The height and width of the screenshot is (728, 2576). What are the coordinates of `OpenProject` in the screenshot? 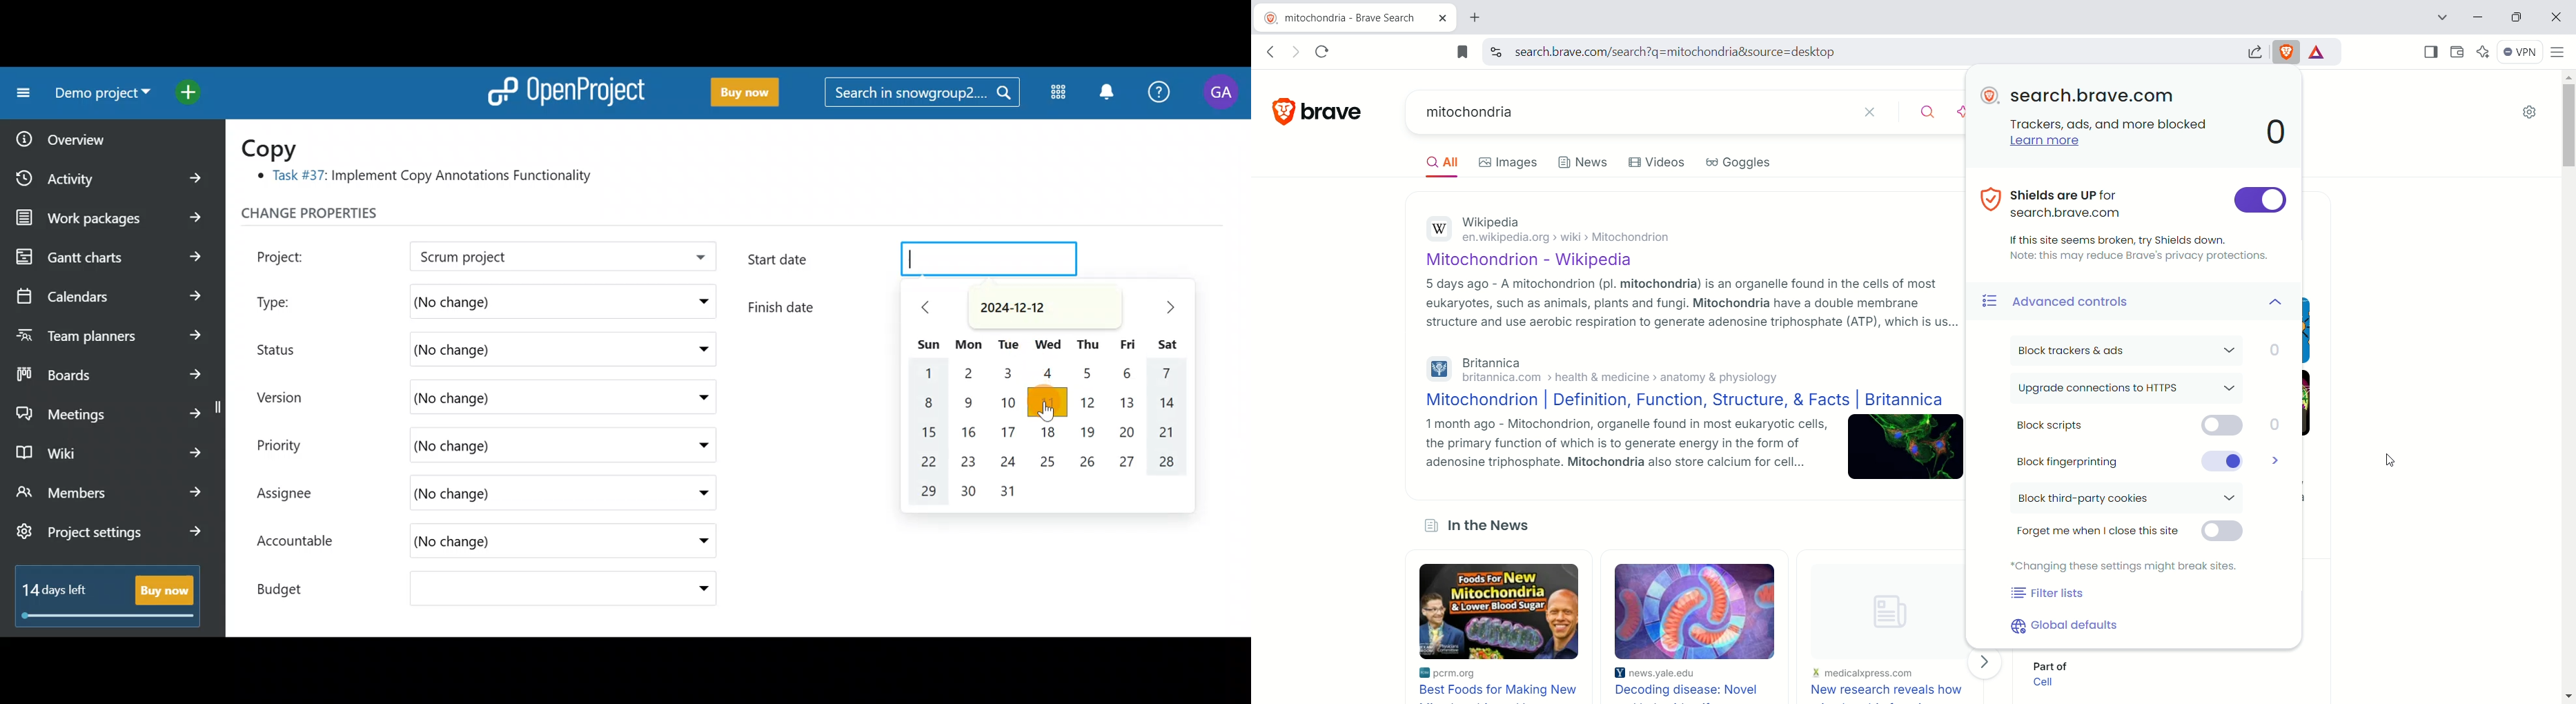 It's located at (564, 89).